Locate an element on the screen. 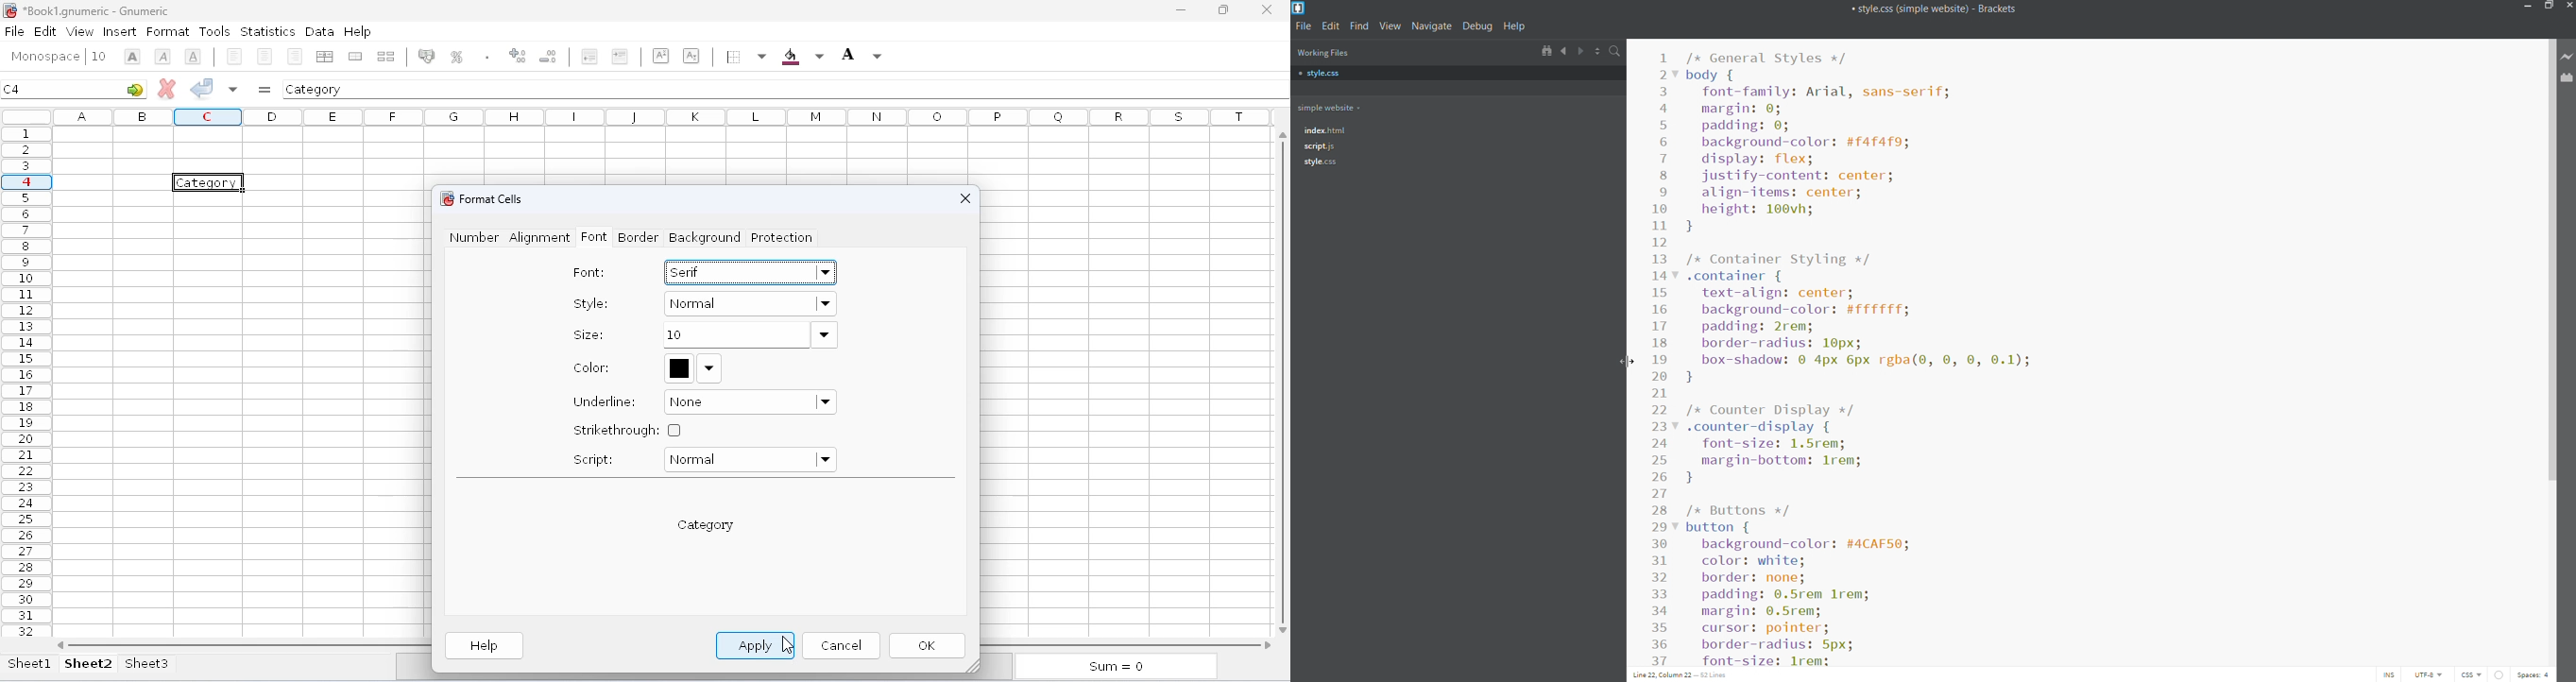 The height and width of the screenshot is (700, 2576). normal is located at coordinates (749, 460).